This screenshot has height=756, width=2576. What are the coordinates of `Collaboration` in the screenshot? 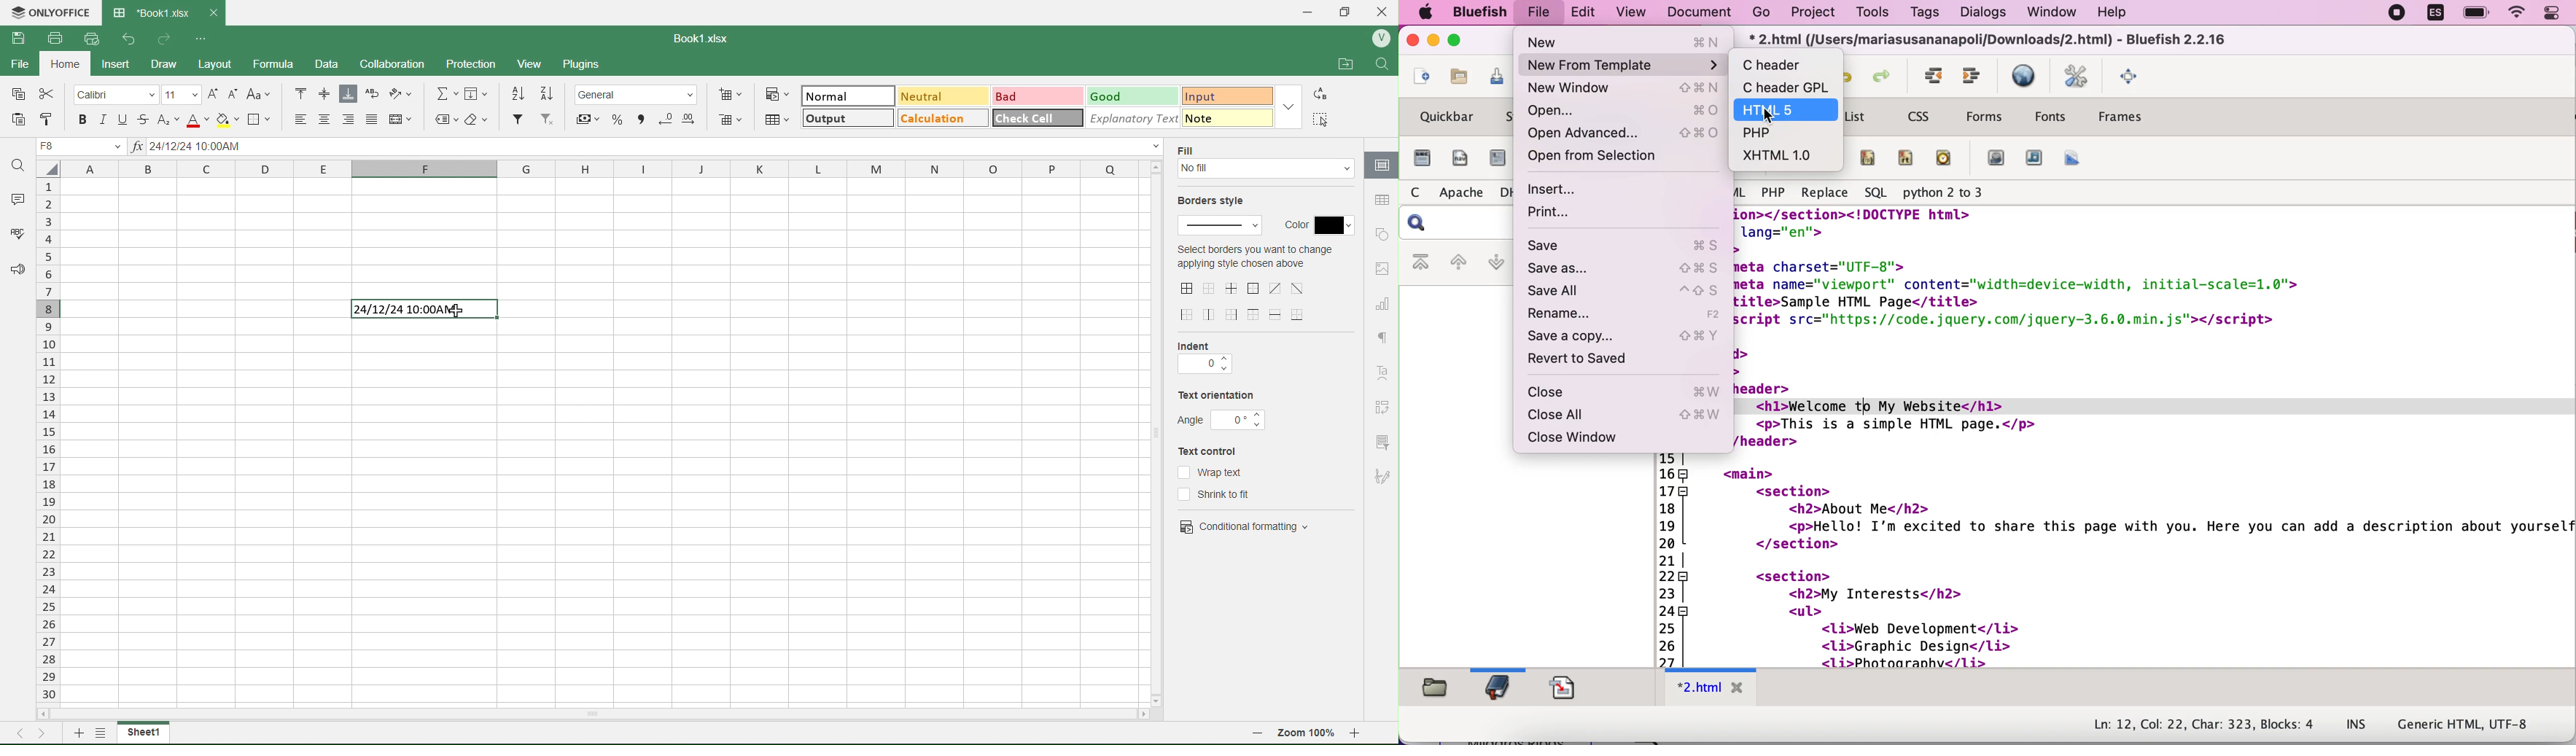 It's located at (401, 64).